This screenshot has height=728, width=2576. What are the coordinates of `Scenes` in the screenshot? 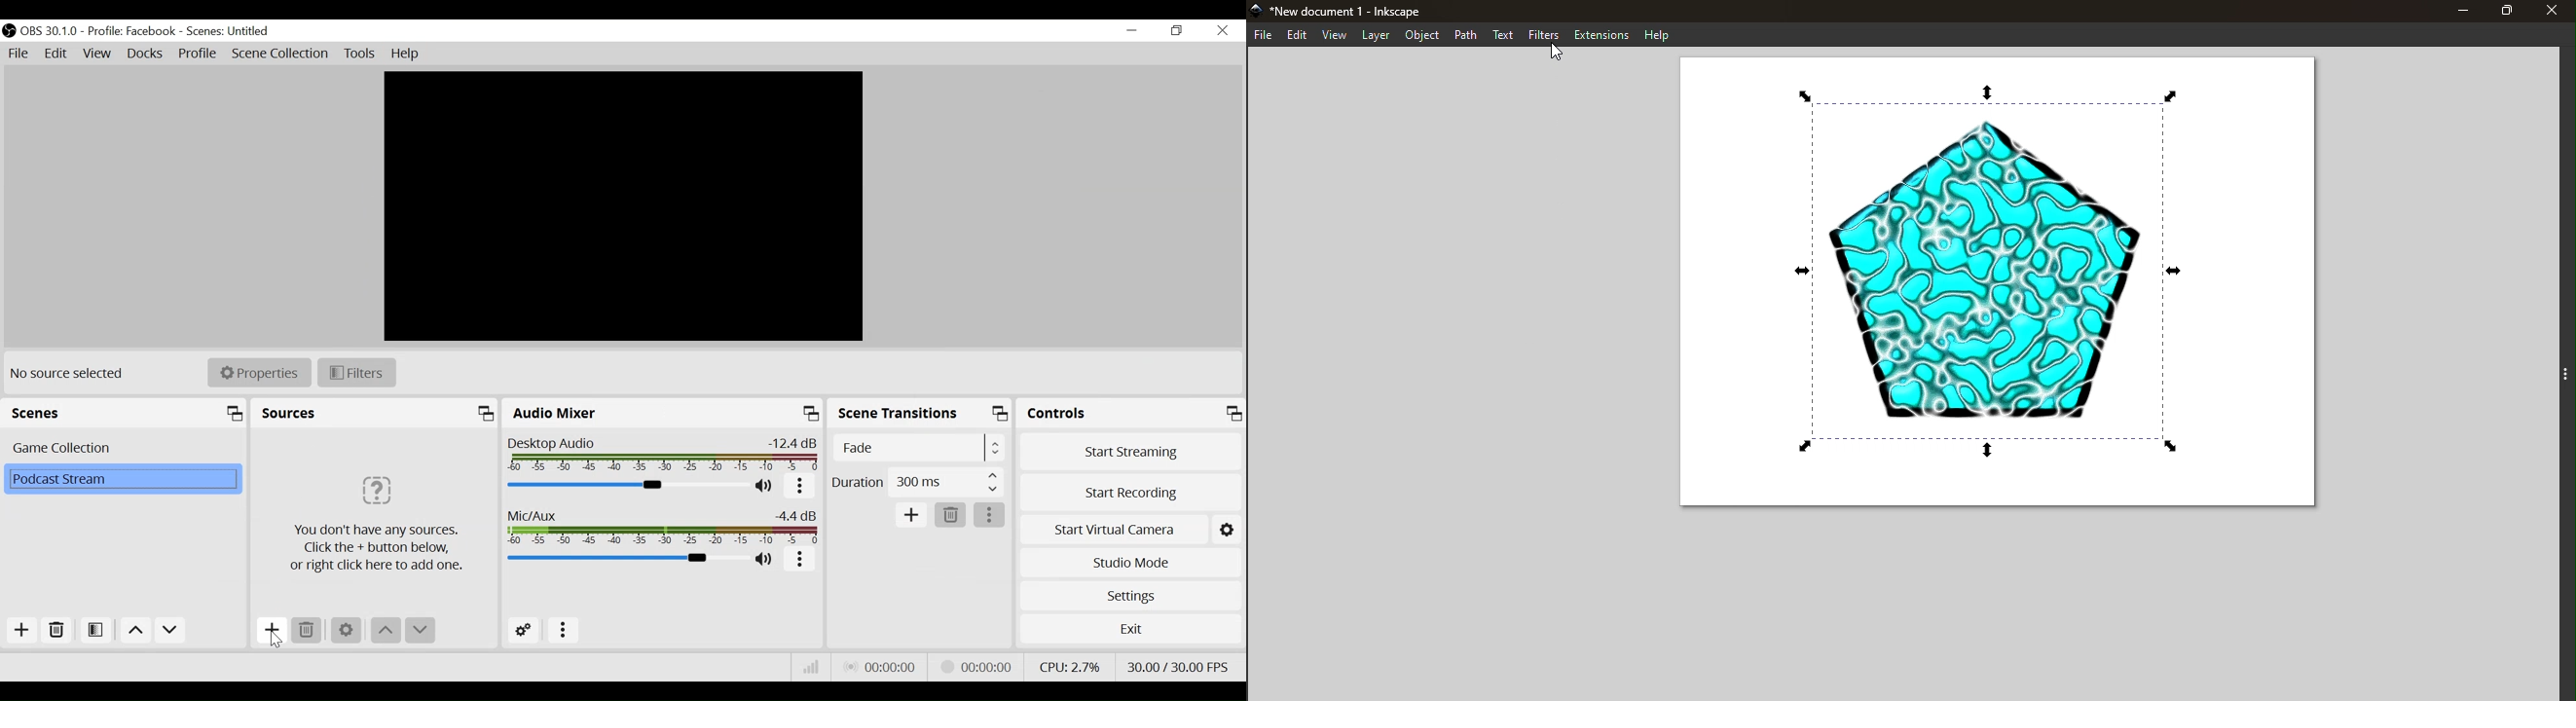 It's located at (125, 412).